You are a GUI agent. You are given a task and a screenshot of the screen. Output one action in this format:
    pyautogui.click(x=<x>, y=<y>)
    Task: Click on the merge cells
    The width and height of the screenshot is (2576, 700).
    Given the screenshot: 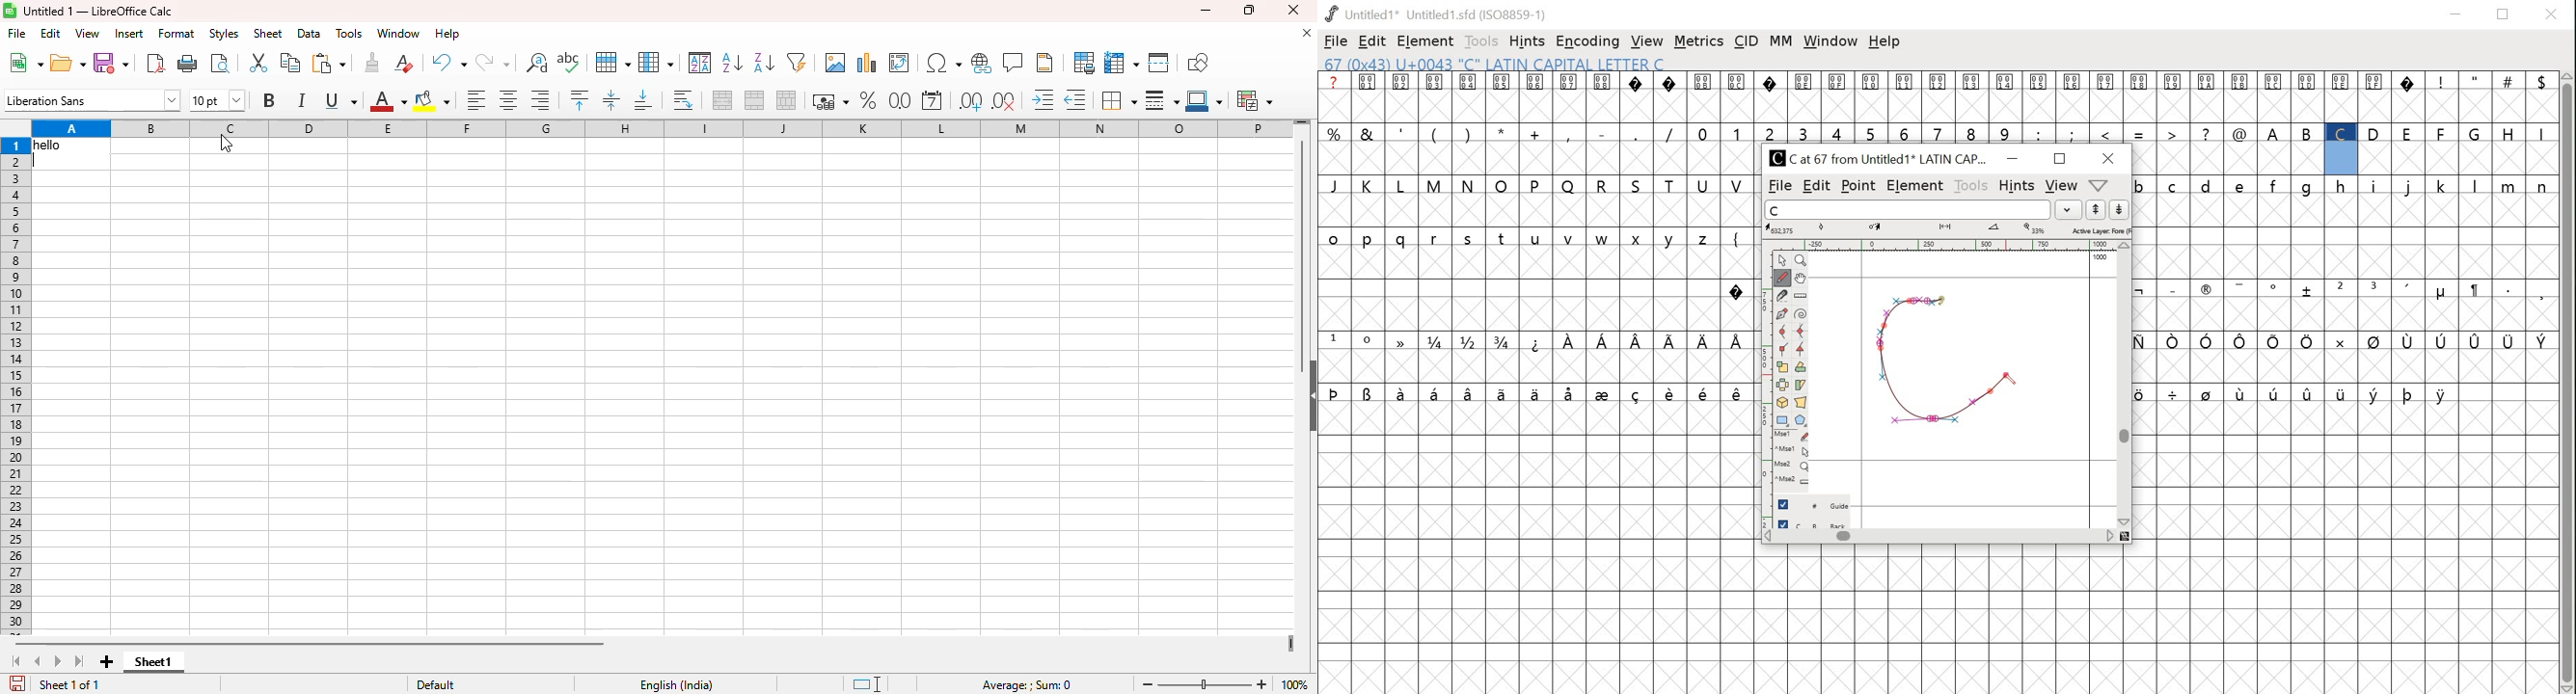 What is the action you would take?
    pyautogui.click(x=755, y=100)
    